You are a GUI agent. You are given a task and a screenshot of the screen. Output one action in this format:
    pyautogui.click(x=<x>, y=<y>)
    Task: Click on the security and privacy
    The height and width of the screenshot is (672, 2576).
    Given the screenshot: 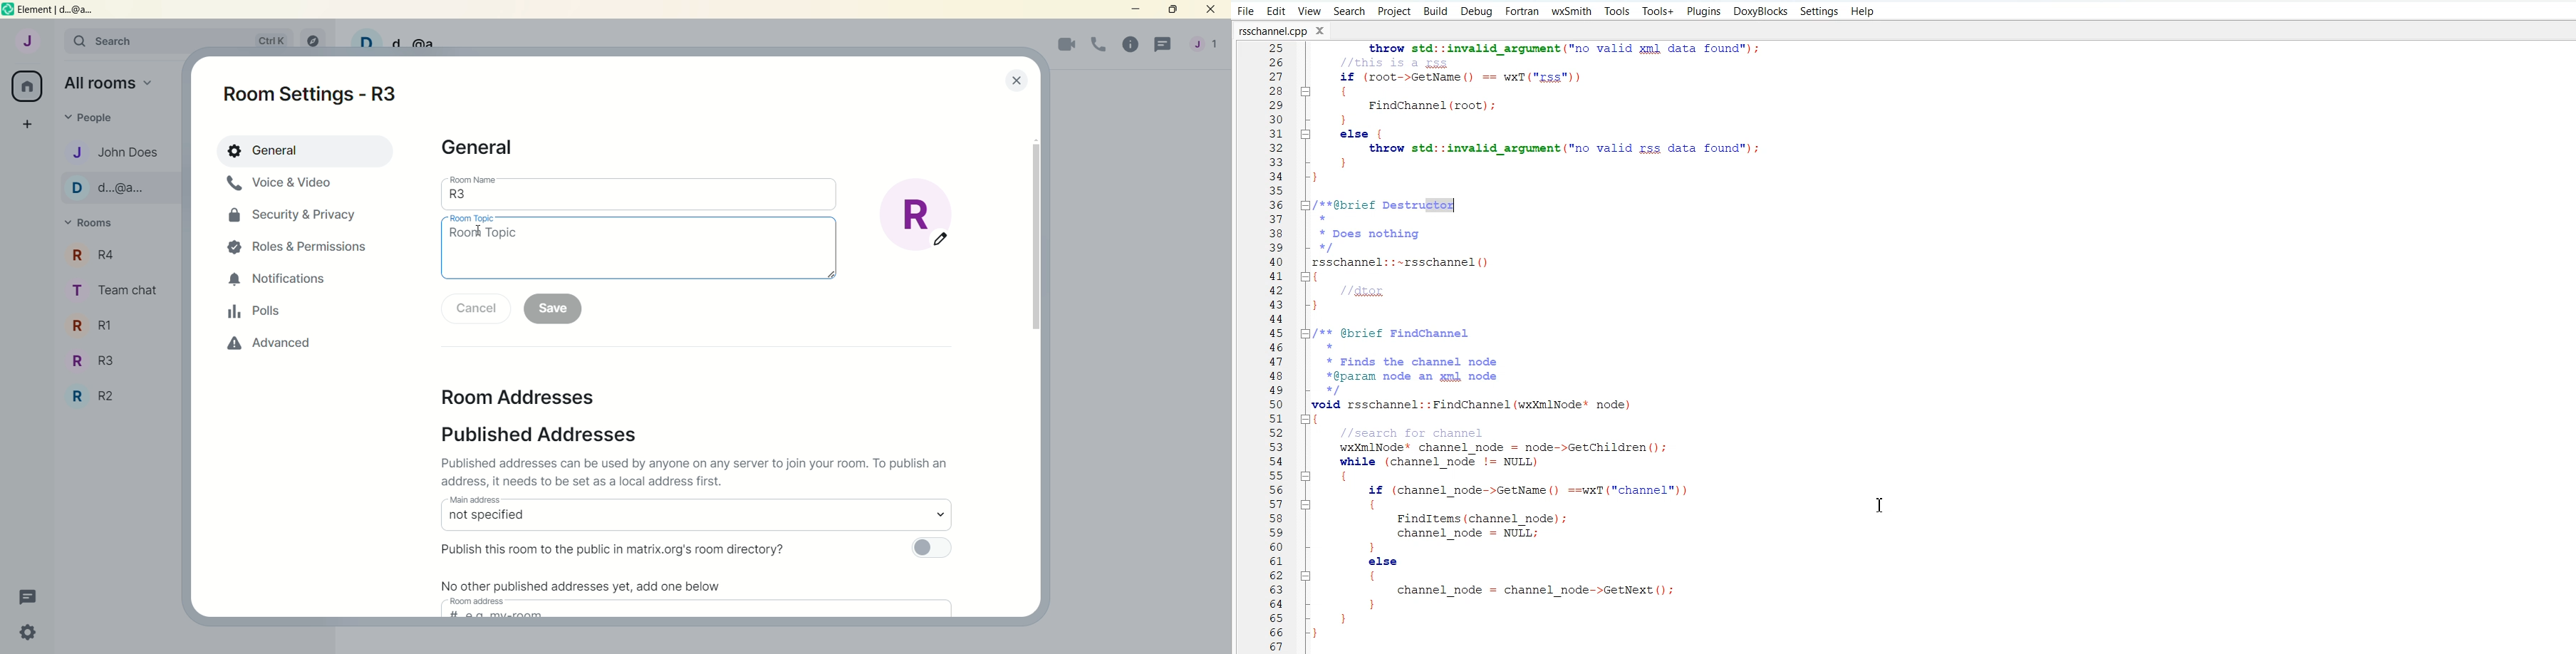 What is the action you would take?
    pyautogui.click(x=289, y=215)
    